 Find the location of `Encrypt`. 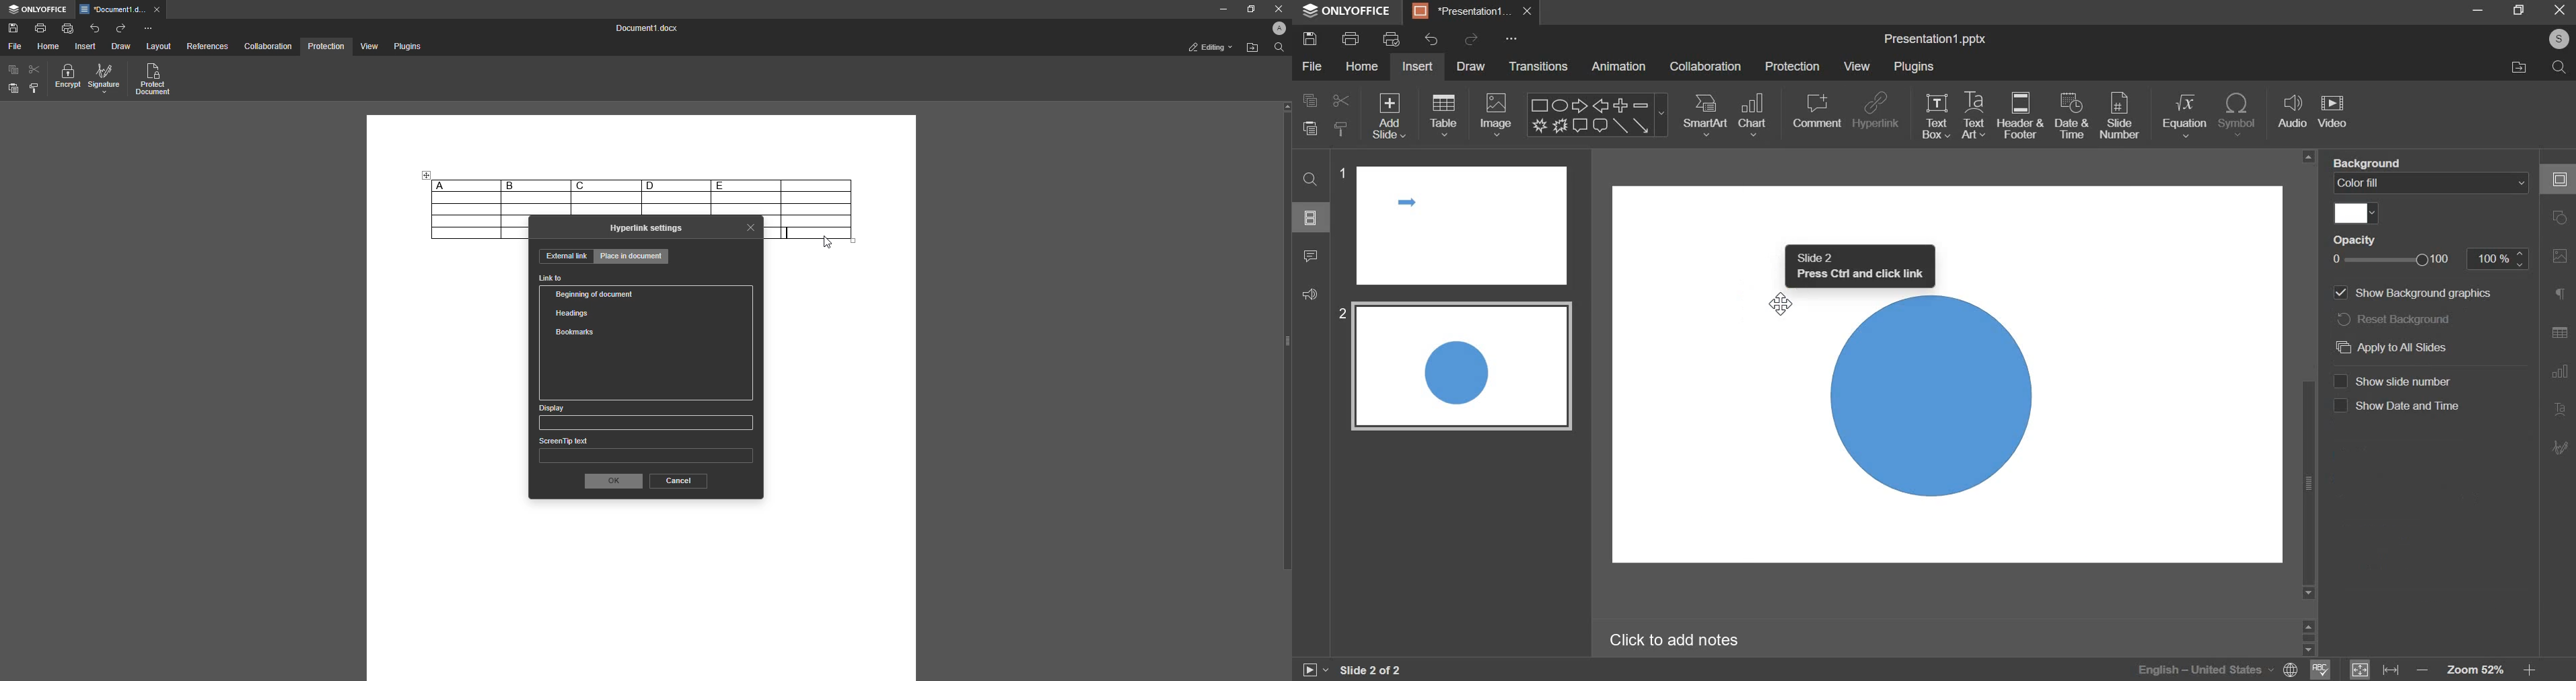

Encrypt is located at coordinates (68, 79).